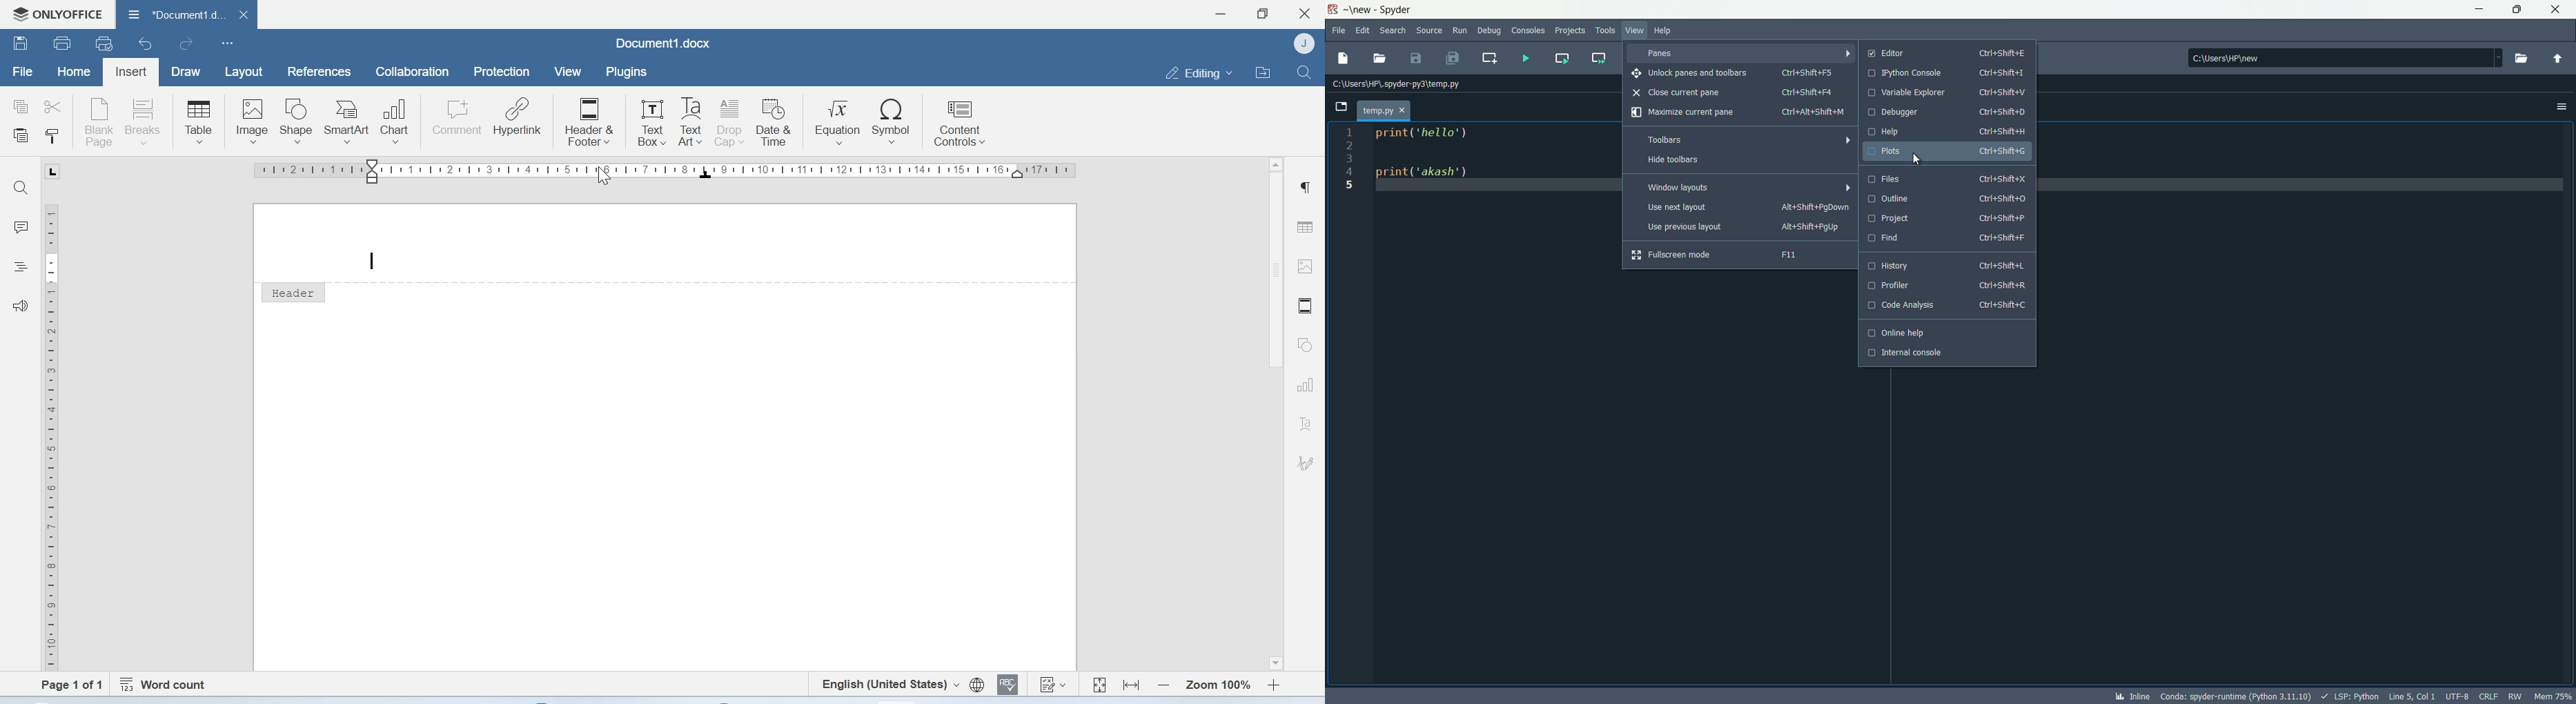 Image resolution: width=2576 pixels, height=728 pixels. What do you see at coordinates (2351, 697) in the screenshot?
I see `lsp:python` at bounding box center [2351, 697].